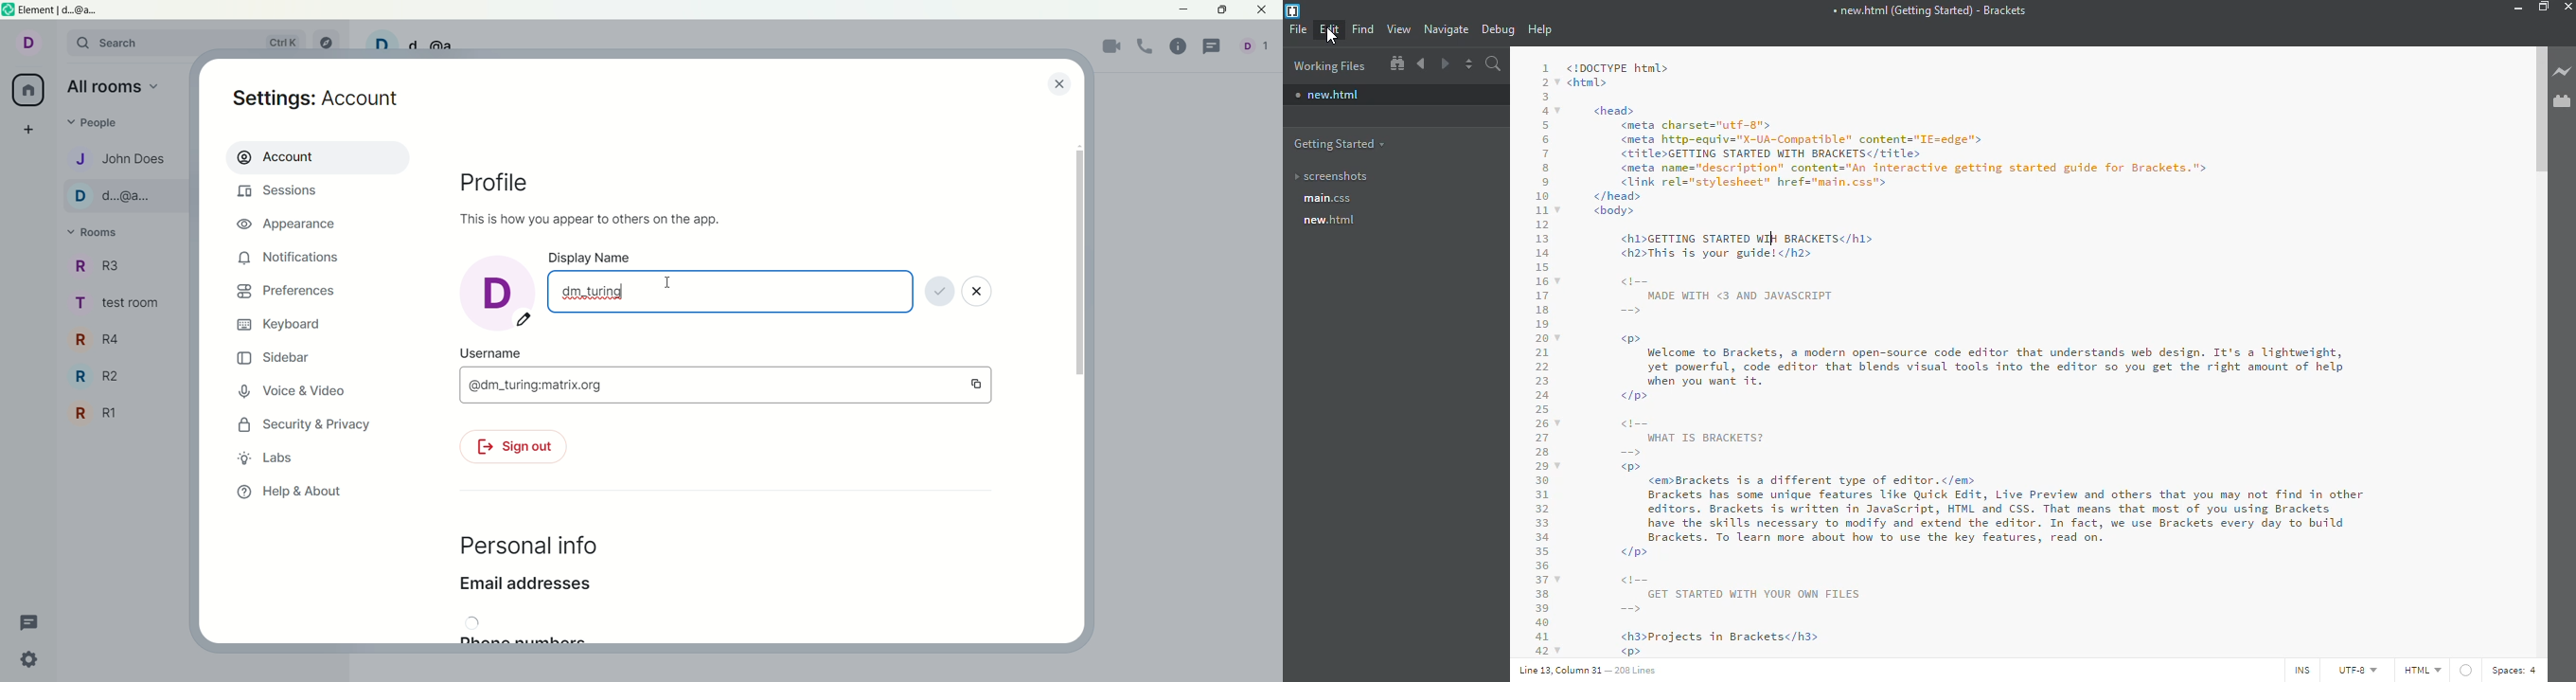 This screenshot has height=700, width=2576. I want to click on preferences, so click(286, 294).